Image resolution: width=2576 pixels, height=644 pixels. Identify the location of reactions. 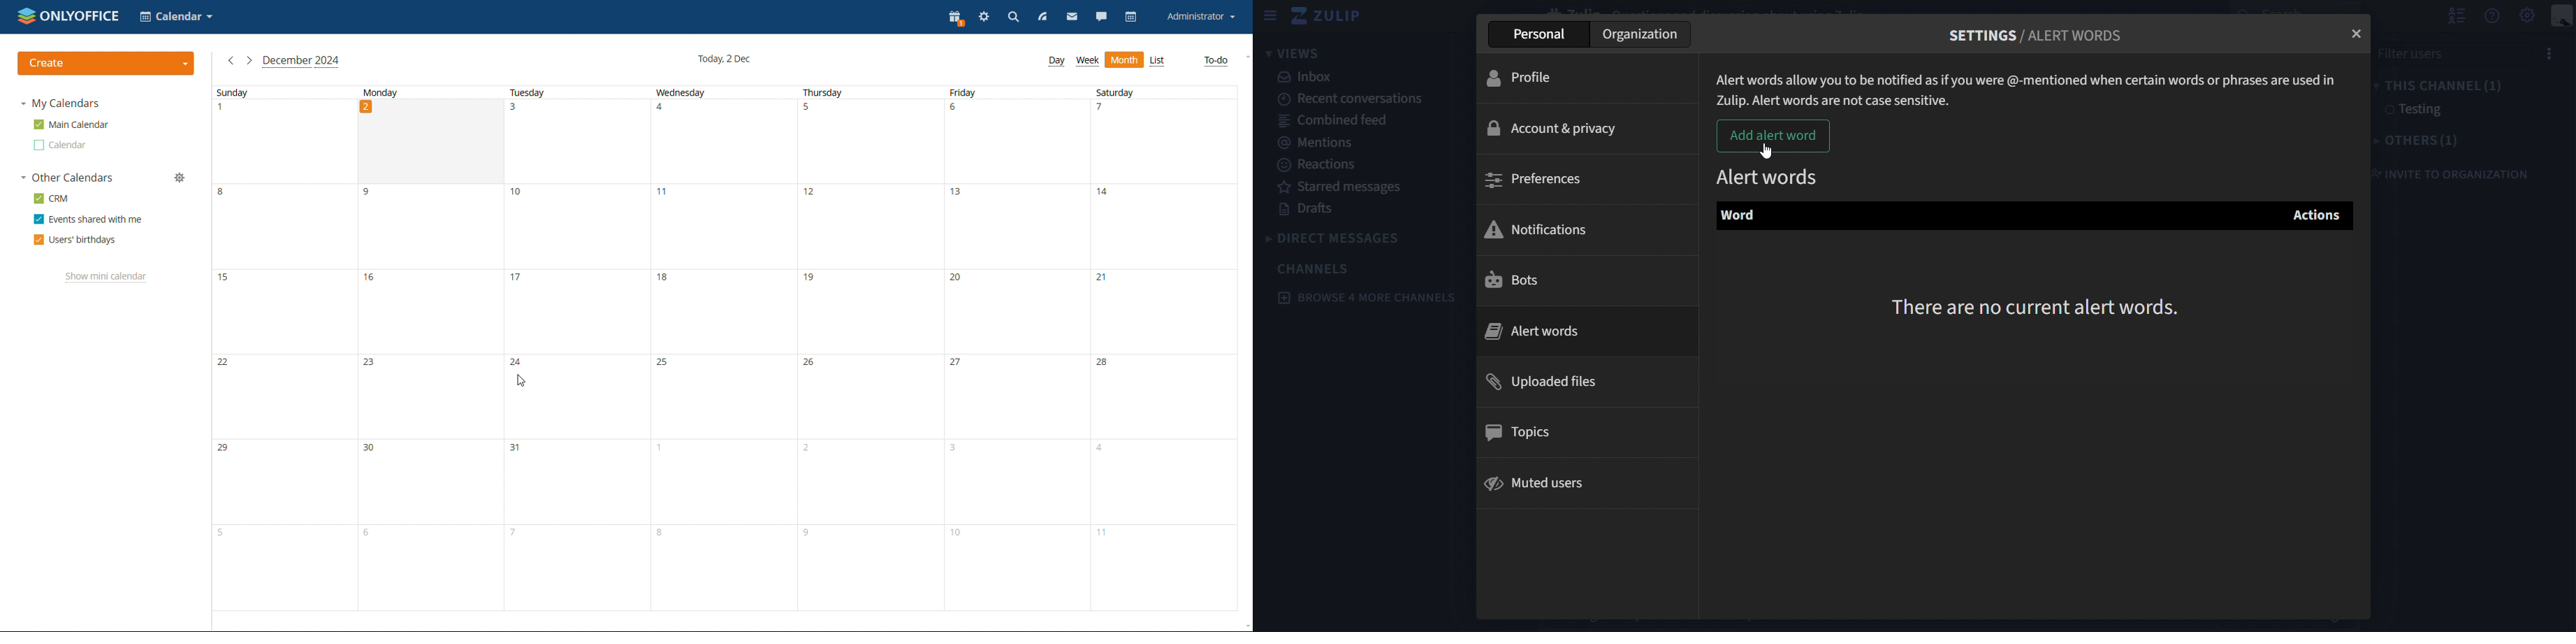
(1318, 164).